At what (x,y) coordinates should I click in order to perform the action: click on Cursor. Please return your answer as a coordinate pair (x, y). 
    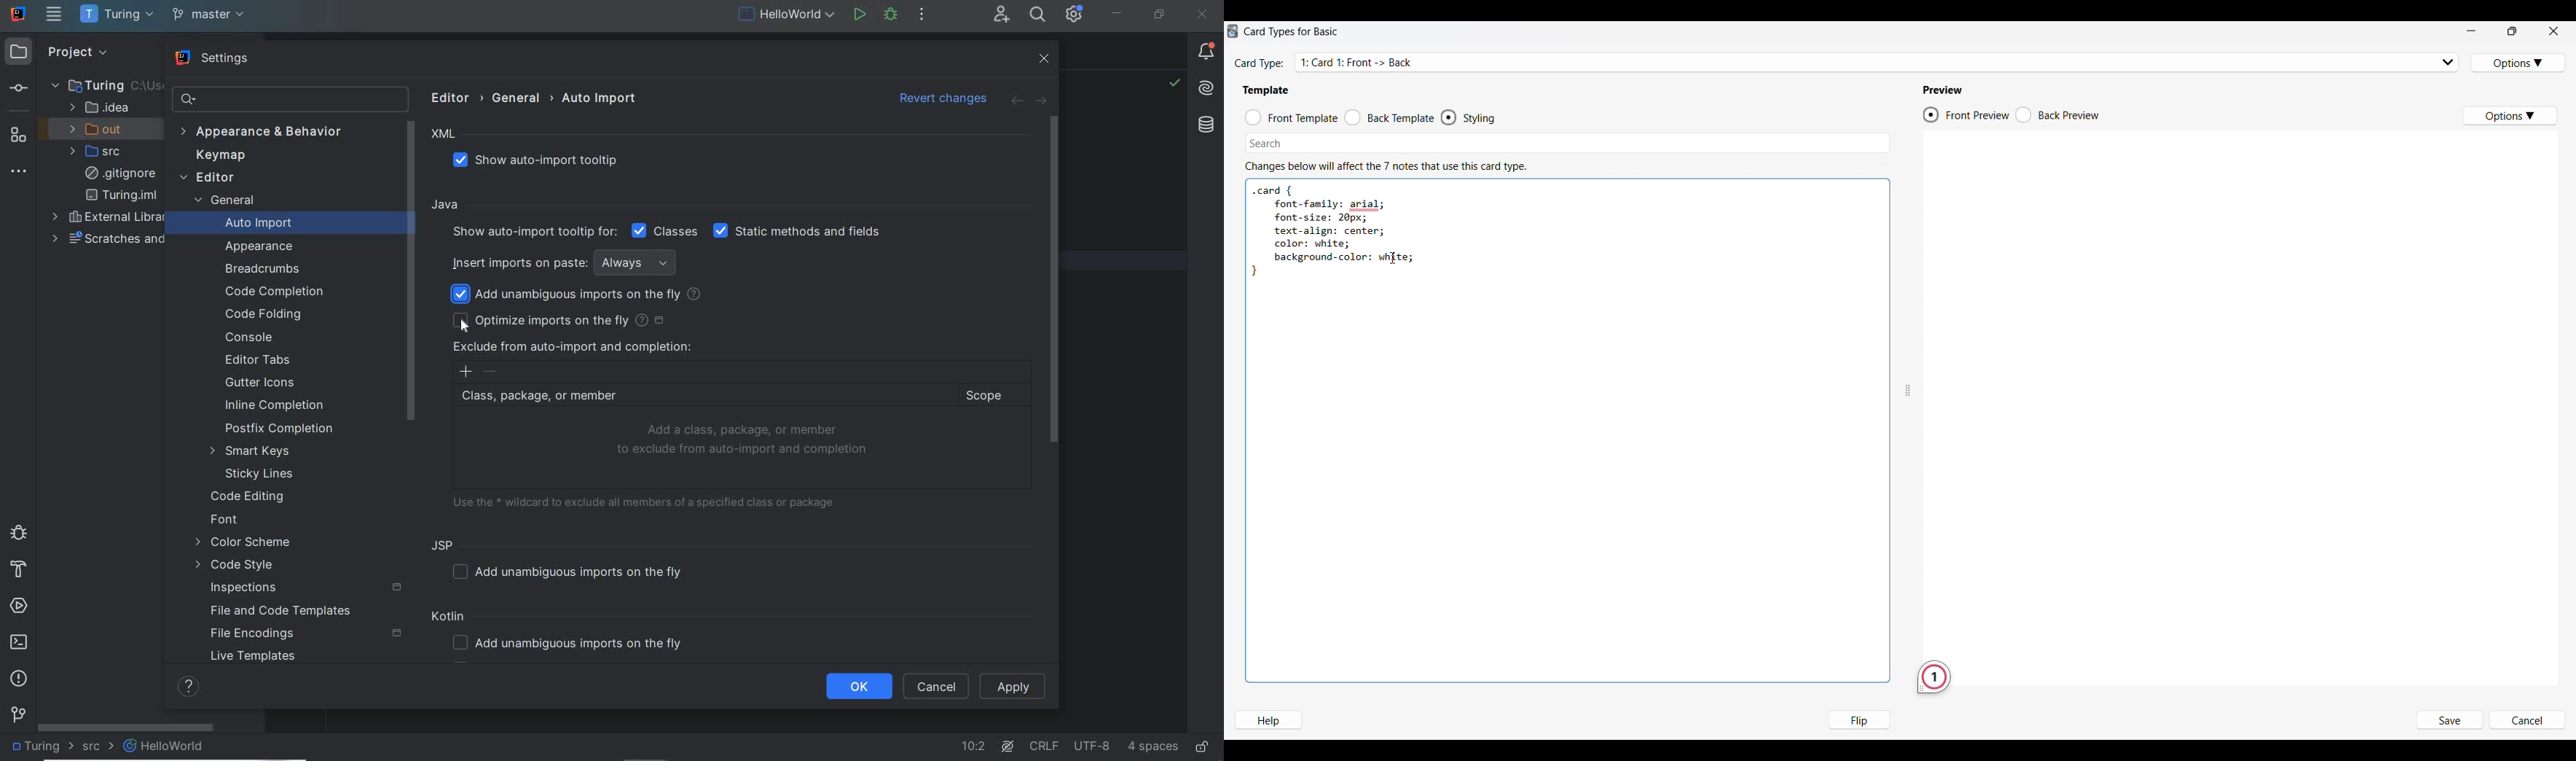
    Looking at the image, I should click on (1393, 258).